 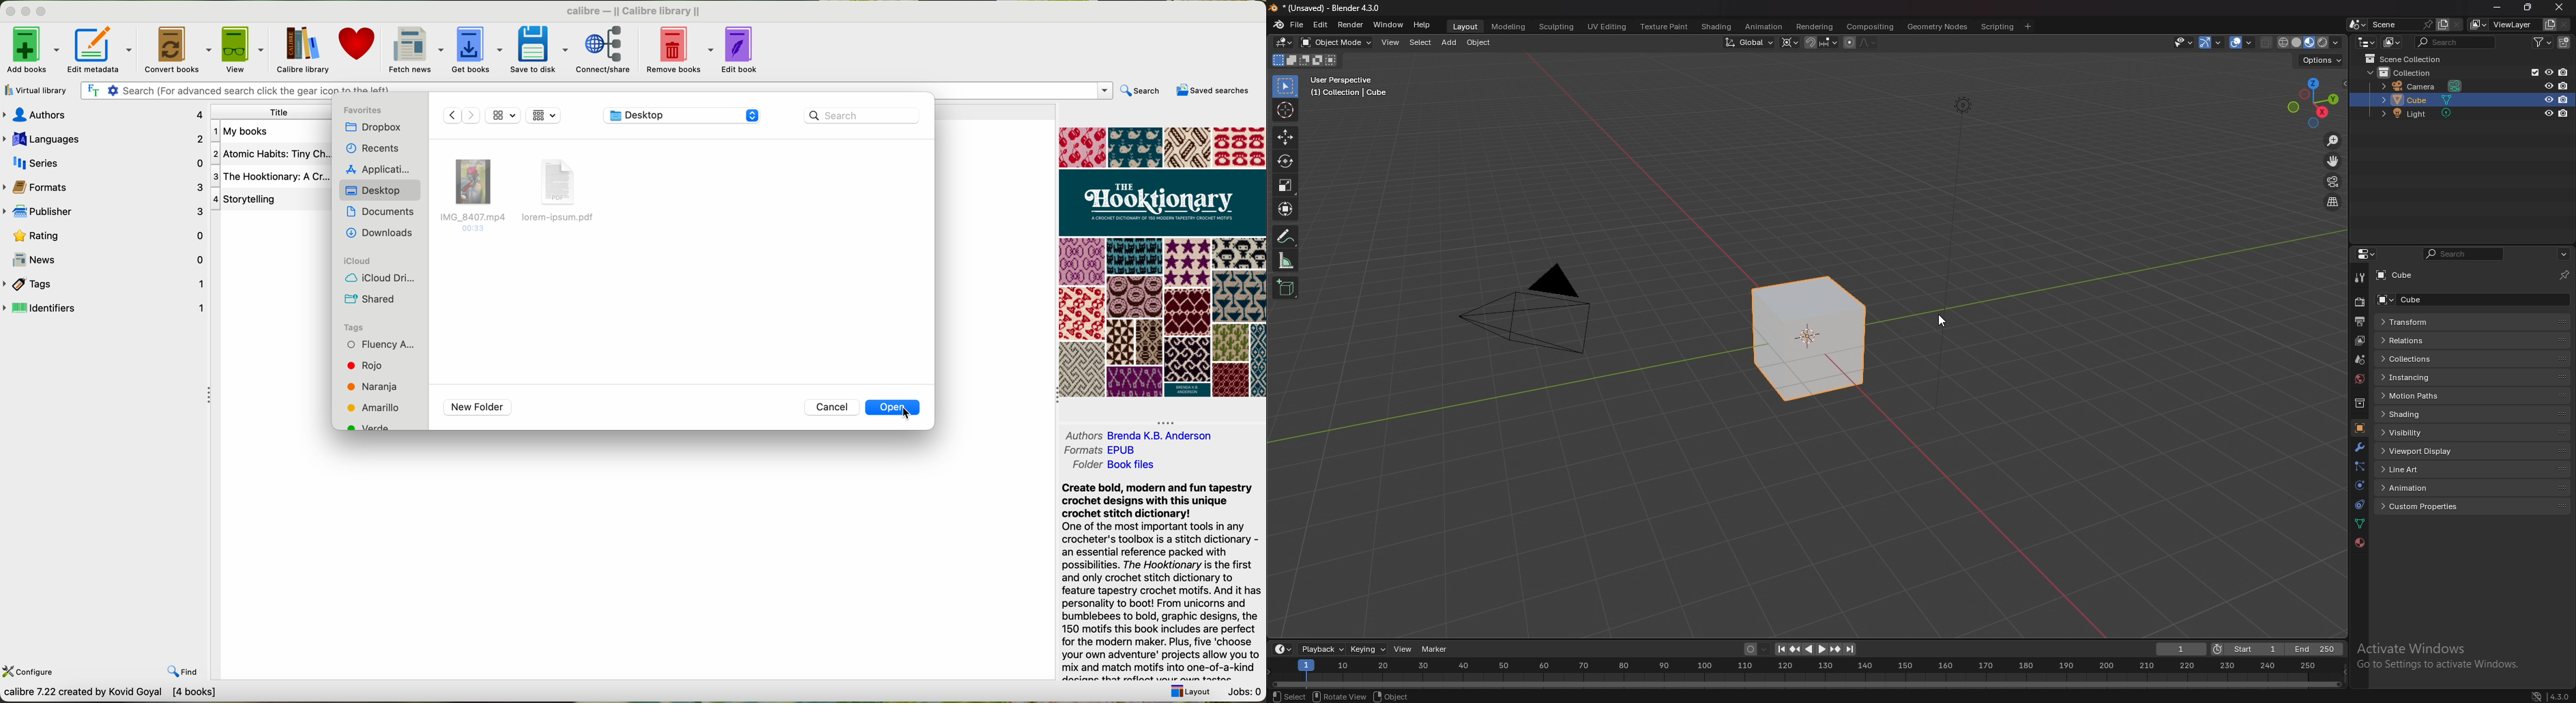 I want to click on recents, so click(x=374, y=149).